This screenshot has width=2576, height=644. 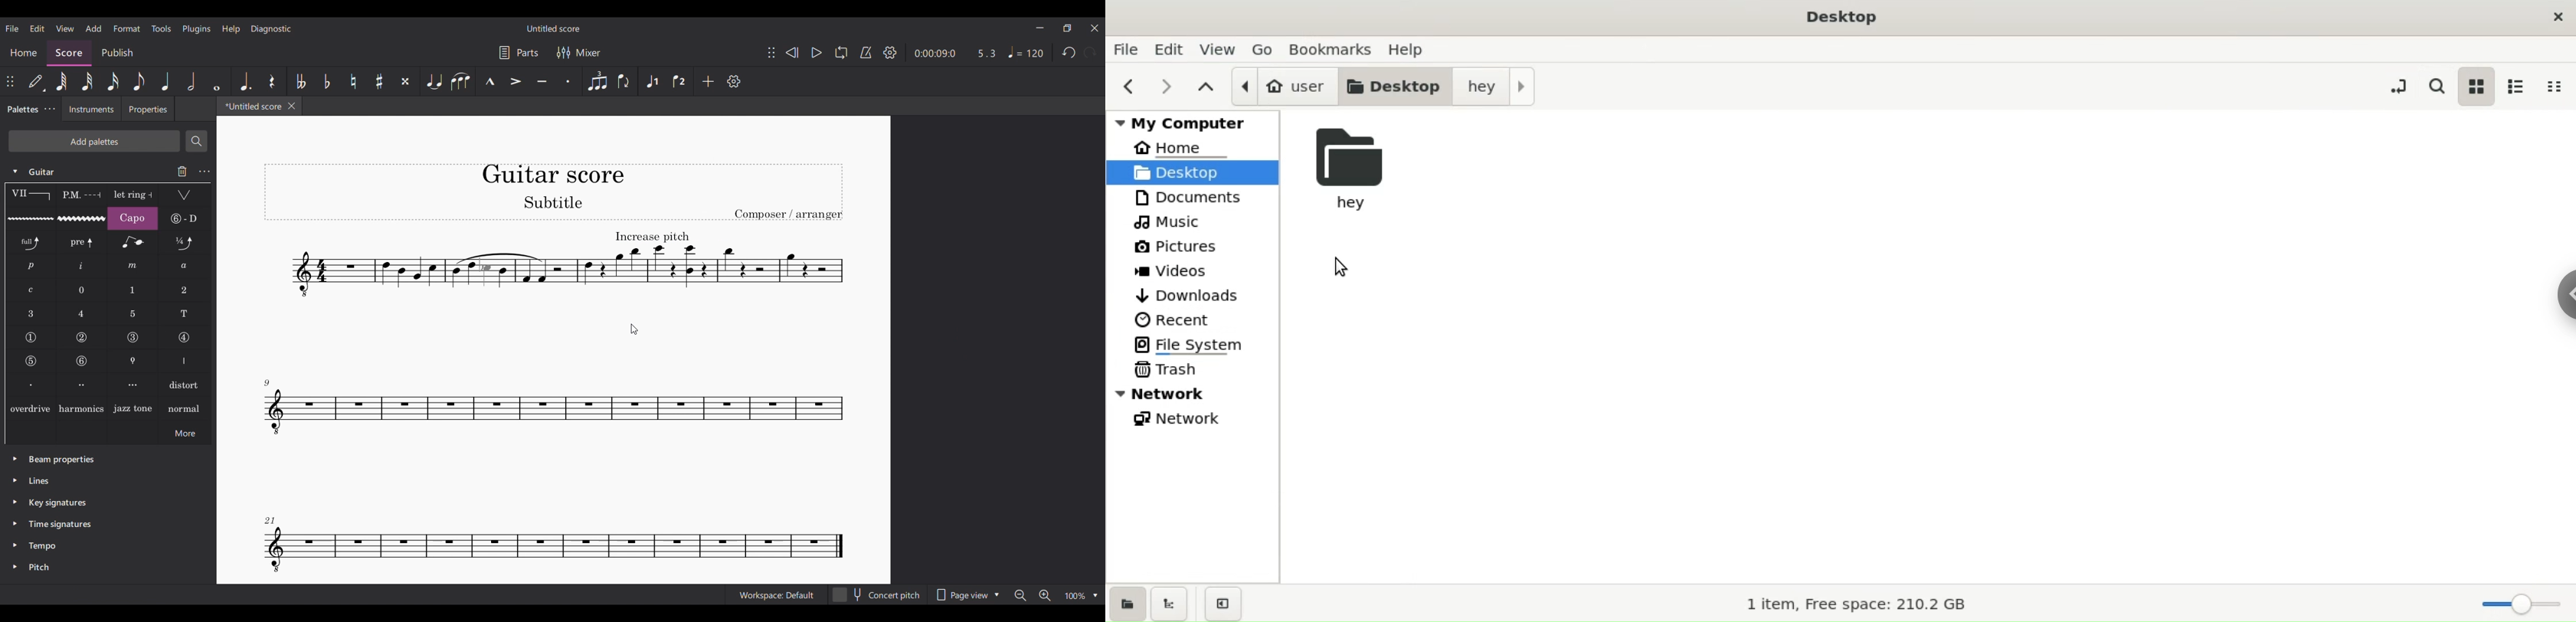 What do you see at coordinates (1126, 48) in the screenshot?
I see `file` at bounding box center [1126, 48].